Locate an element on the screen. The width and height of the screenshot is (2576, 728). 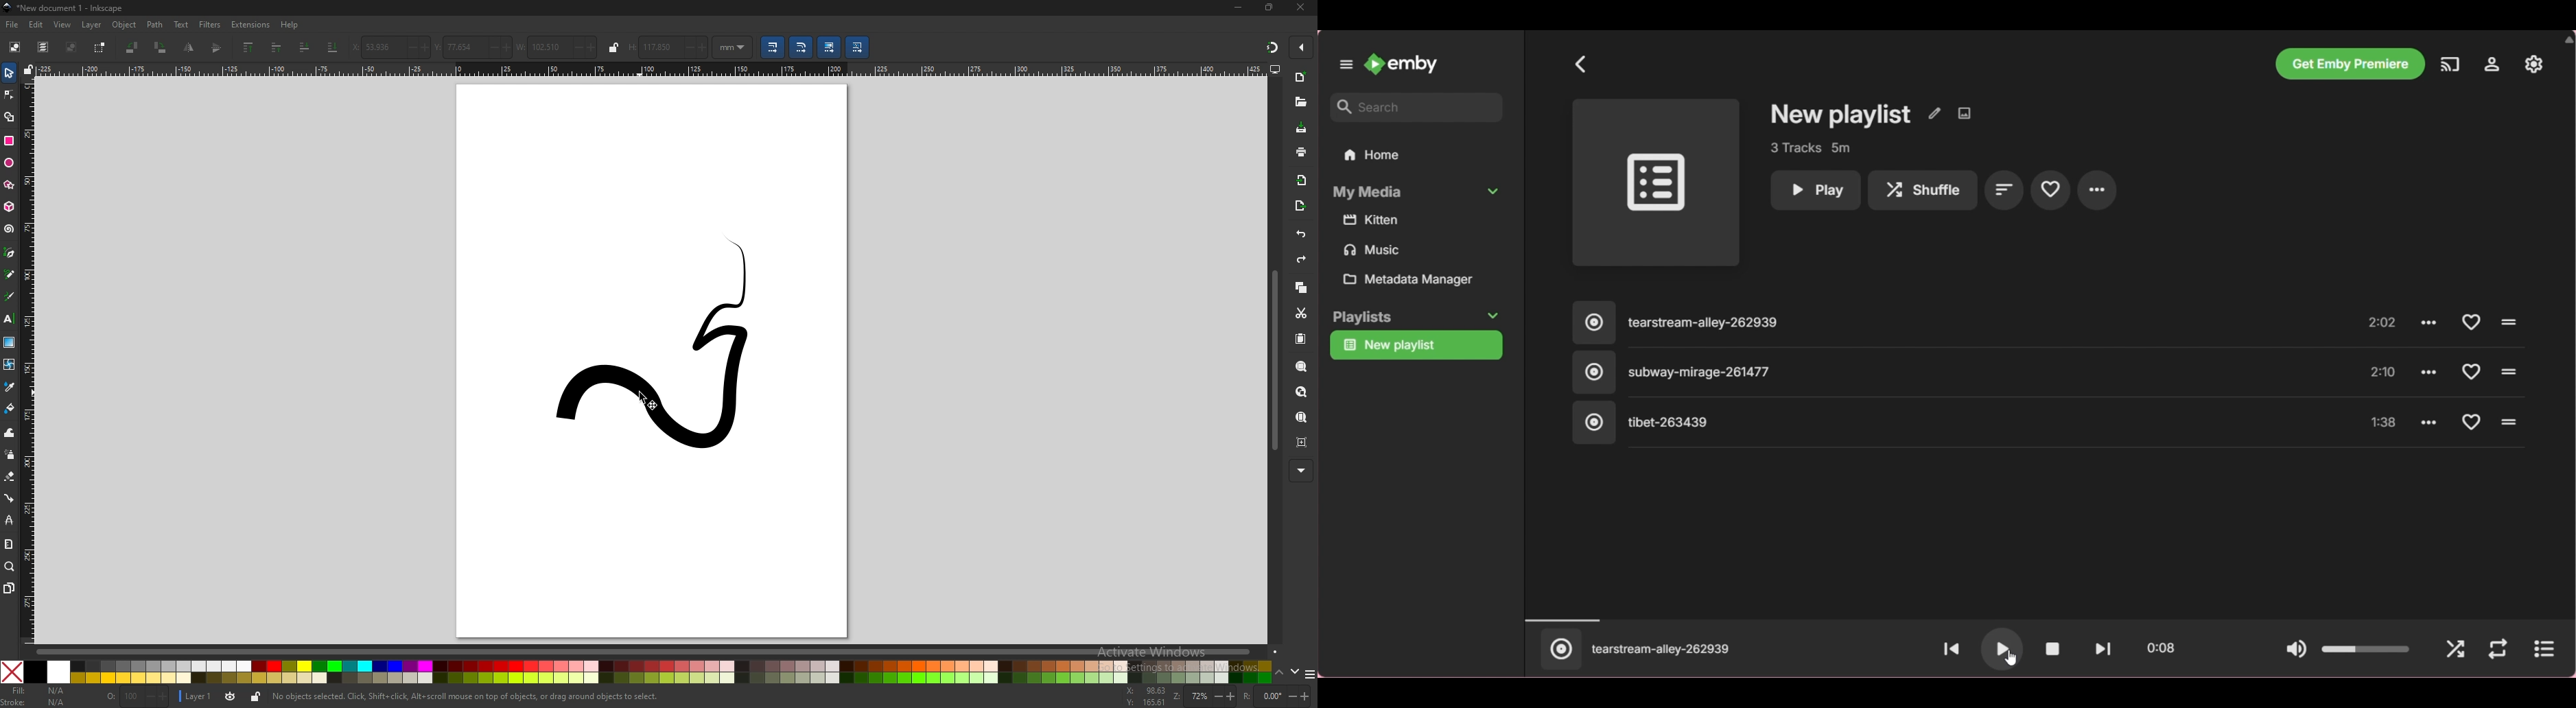
fill is located at coordinates (35, 689).